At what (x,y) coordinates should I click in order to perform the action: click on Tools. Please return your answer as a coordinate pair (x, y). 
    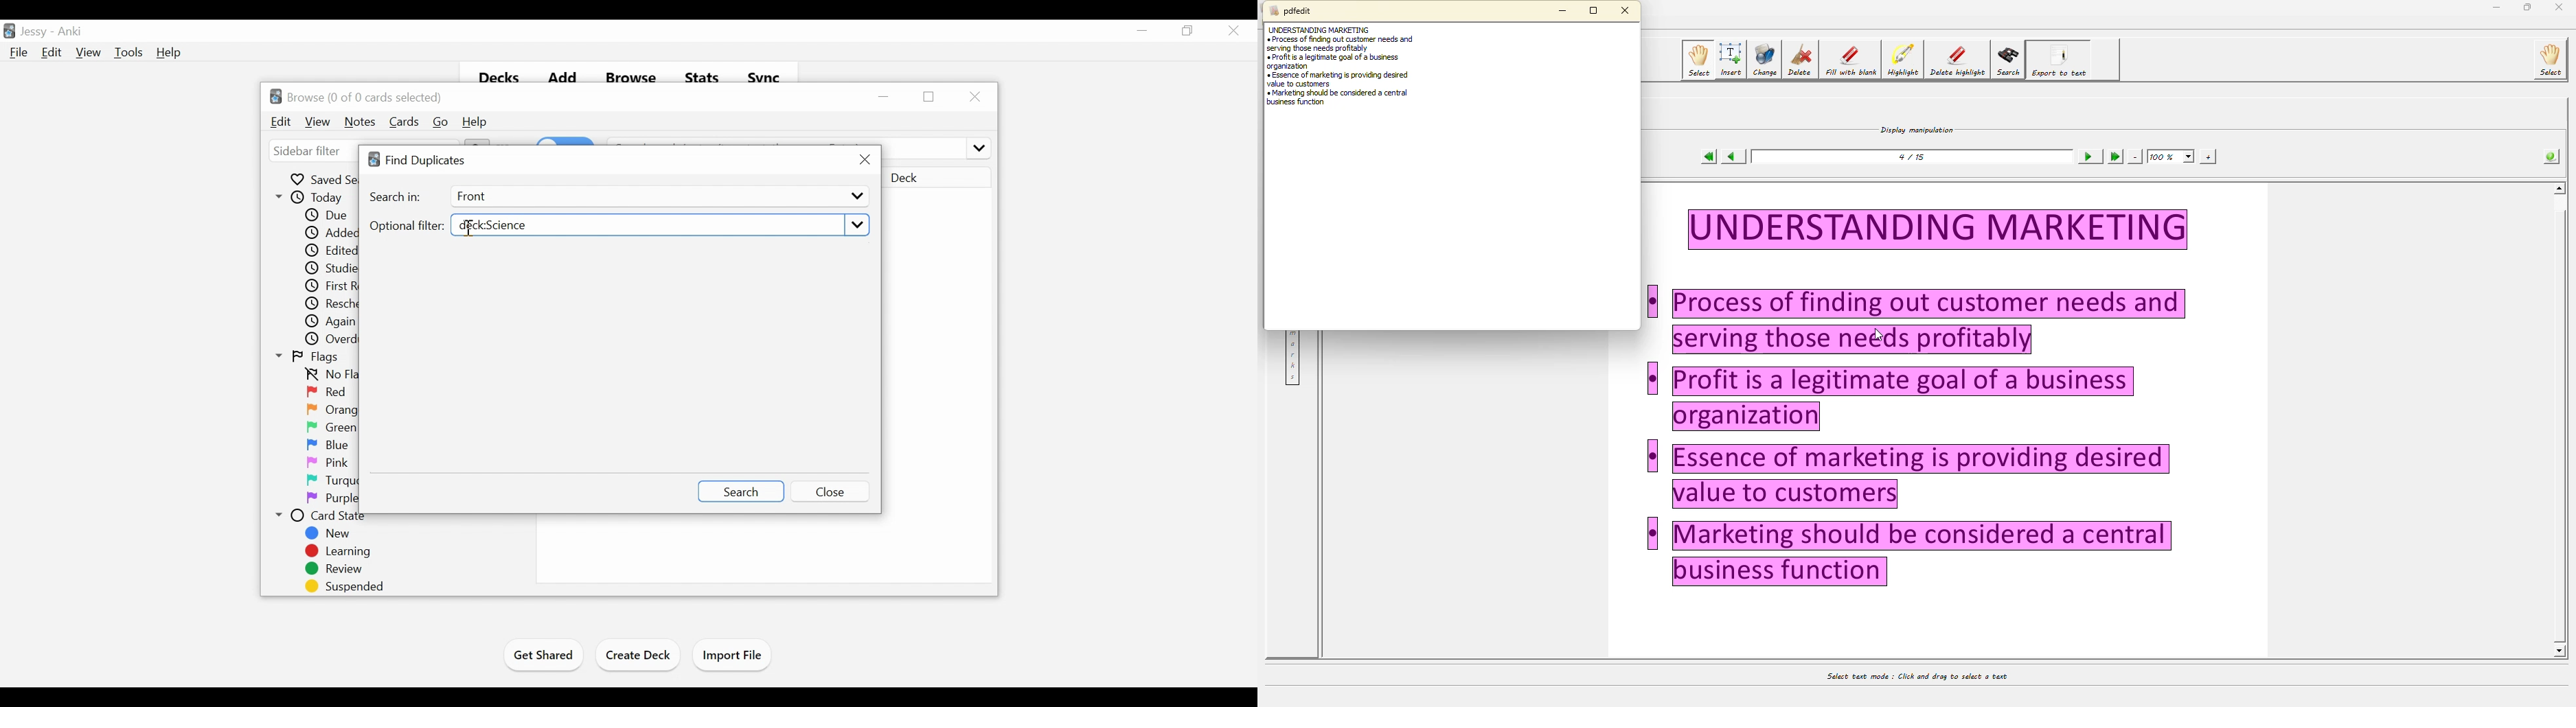
    Looking at the image, I should click on (128, 52).